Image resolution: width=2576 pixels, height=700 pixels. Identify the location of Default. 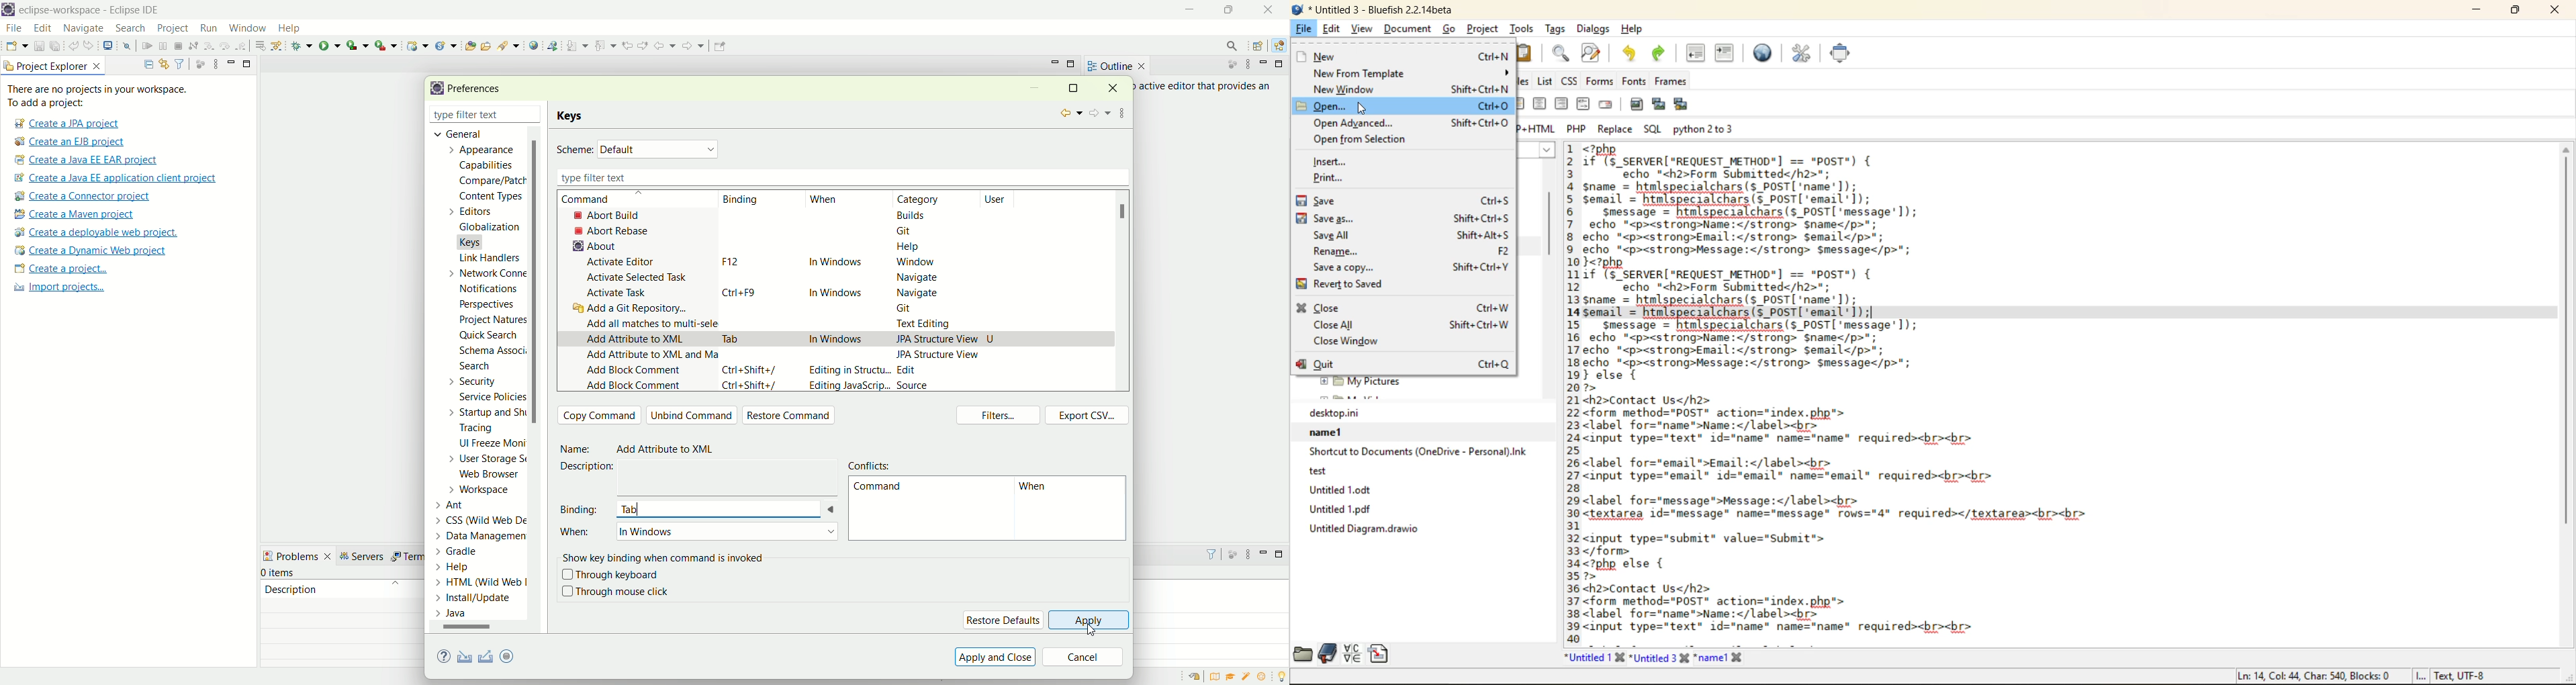
(659, 148).